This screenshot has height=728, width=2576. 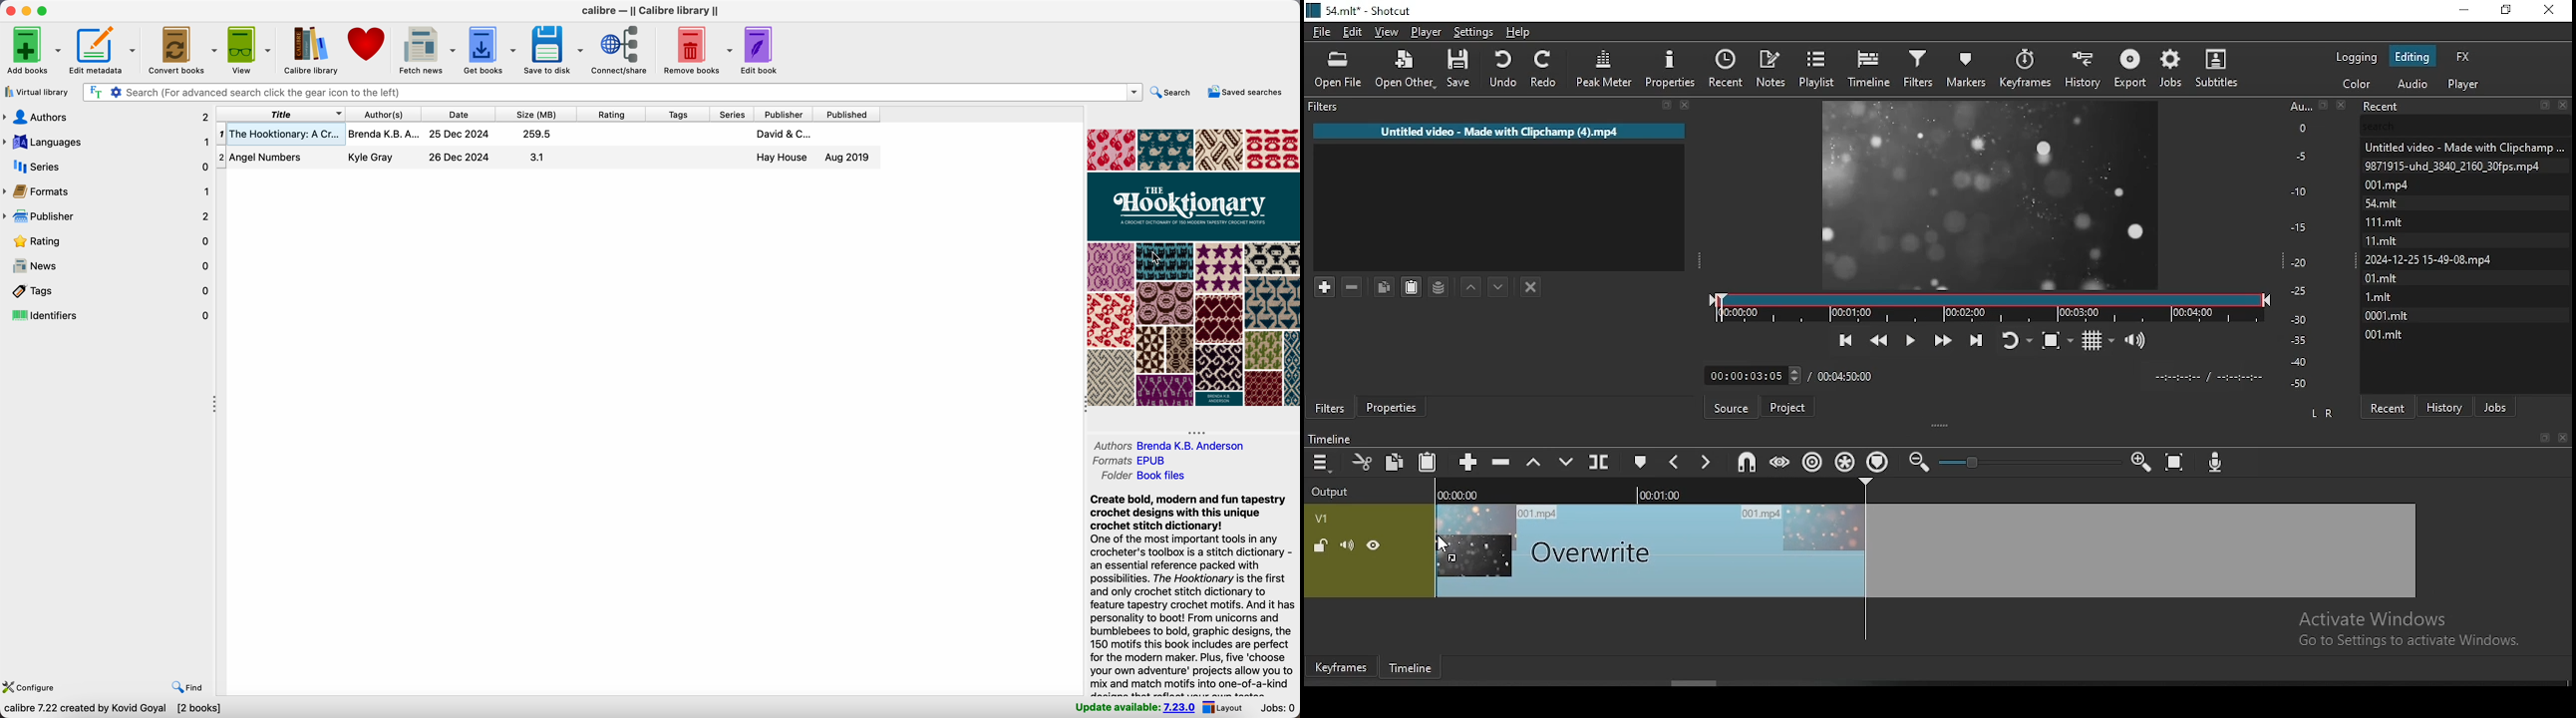 I want to click on formats, so click(x=1129, y=460).